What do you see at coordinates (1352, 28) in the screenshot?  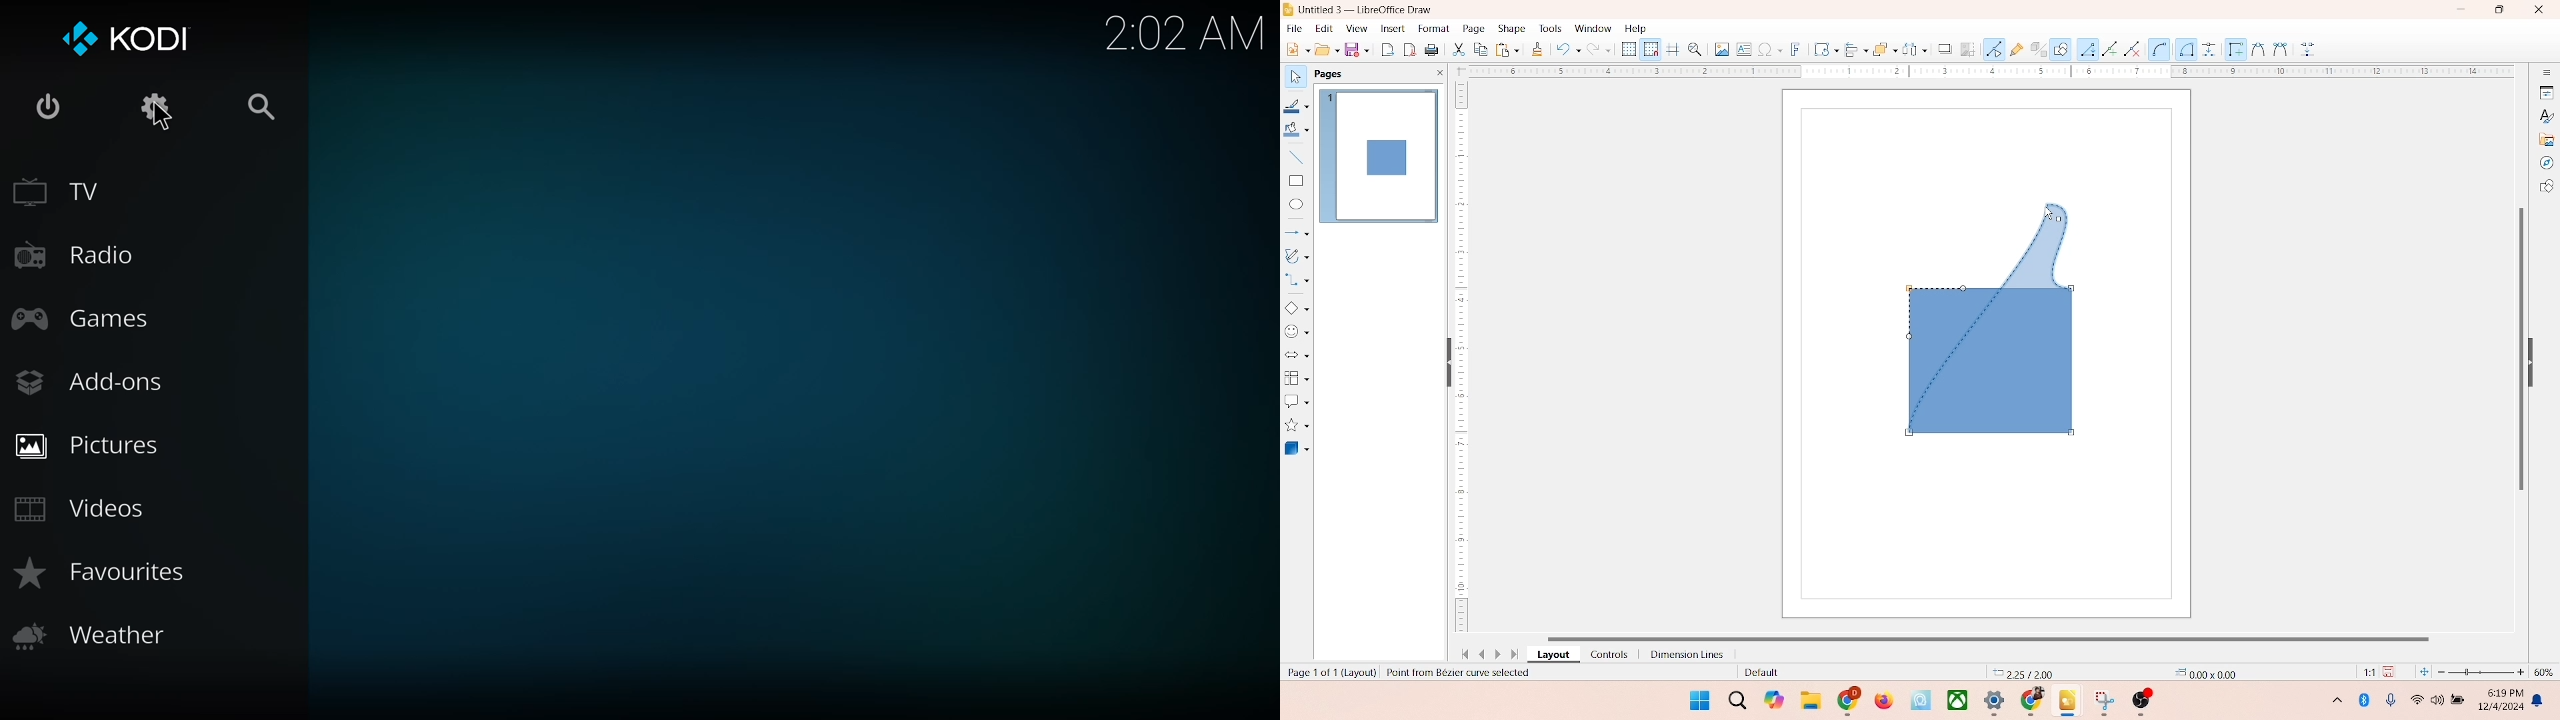 I see `view` at bounding box center [1352, 28].